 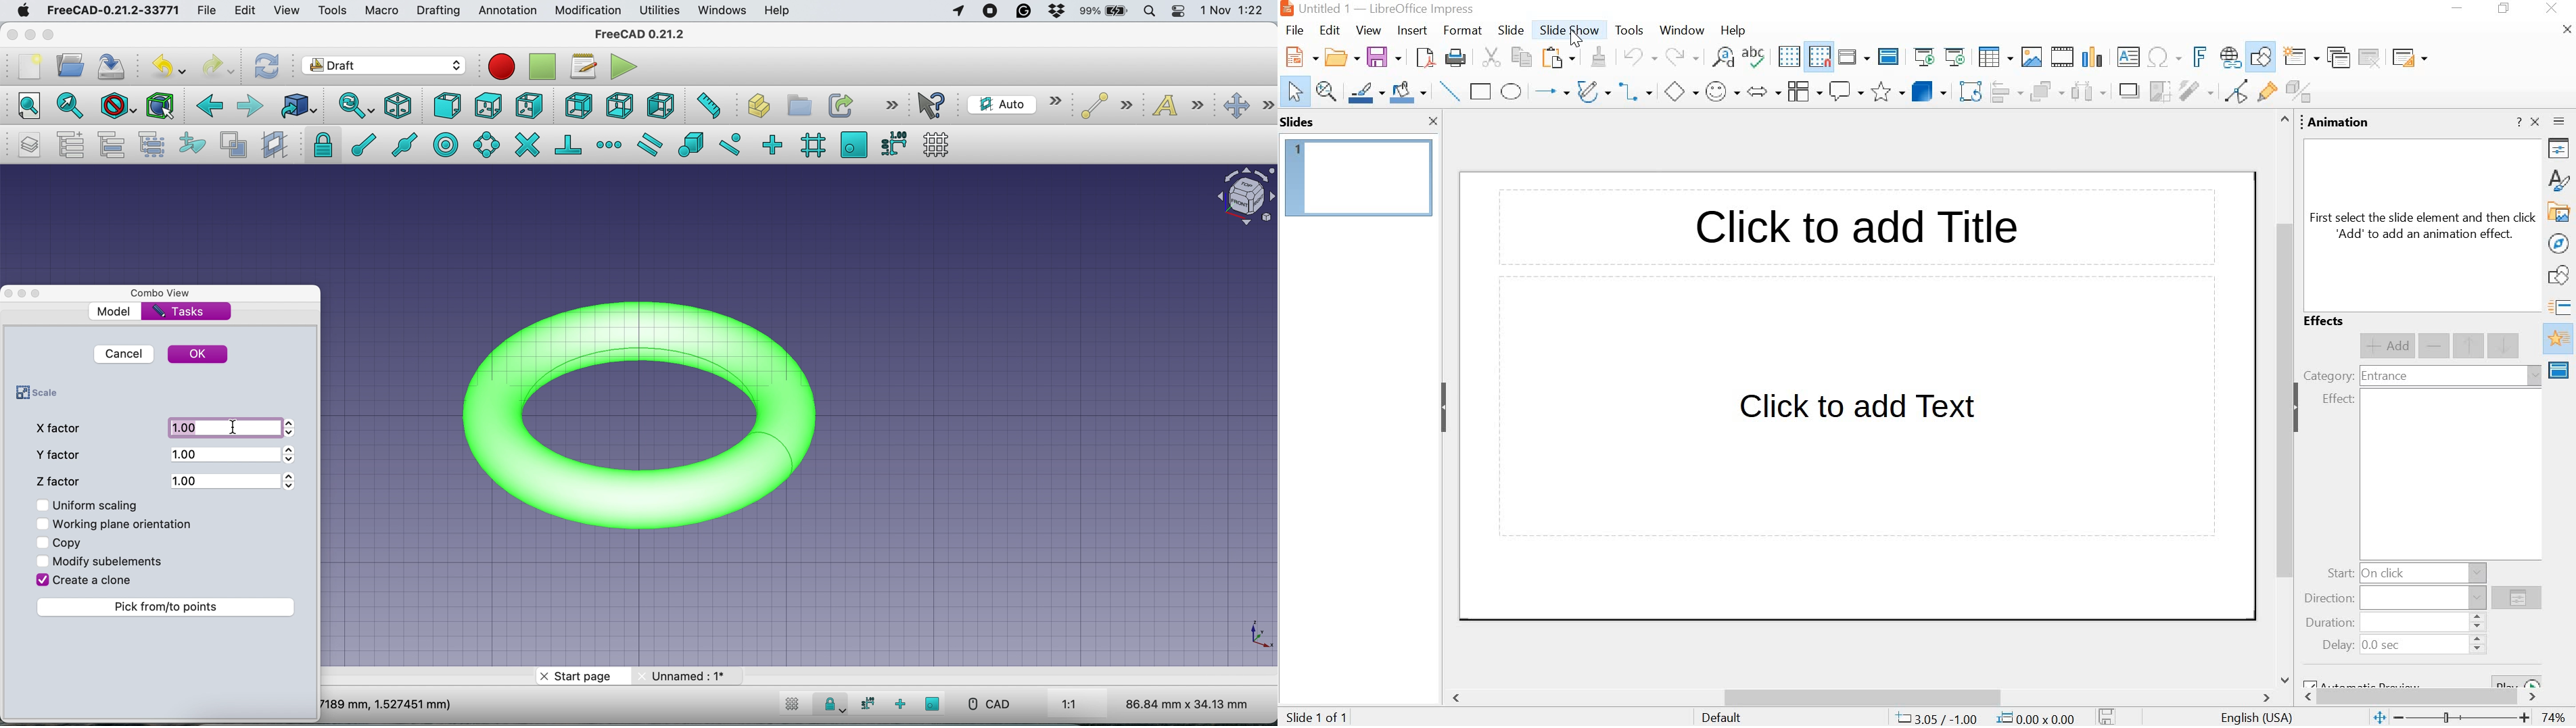 What do you see at coordinates (1723, 59) in the screenshot?
I see `find` at bounding box center [1723, 59].